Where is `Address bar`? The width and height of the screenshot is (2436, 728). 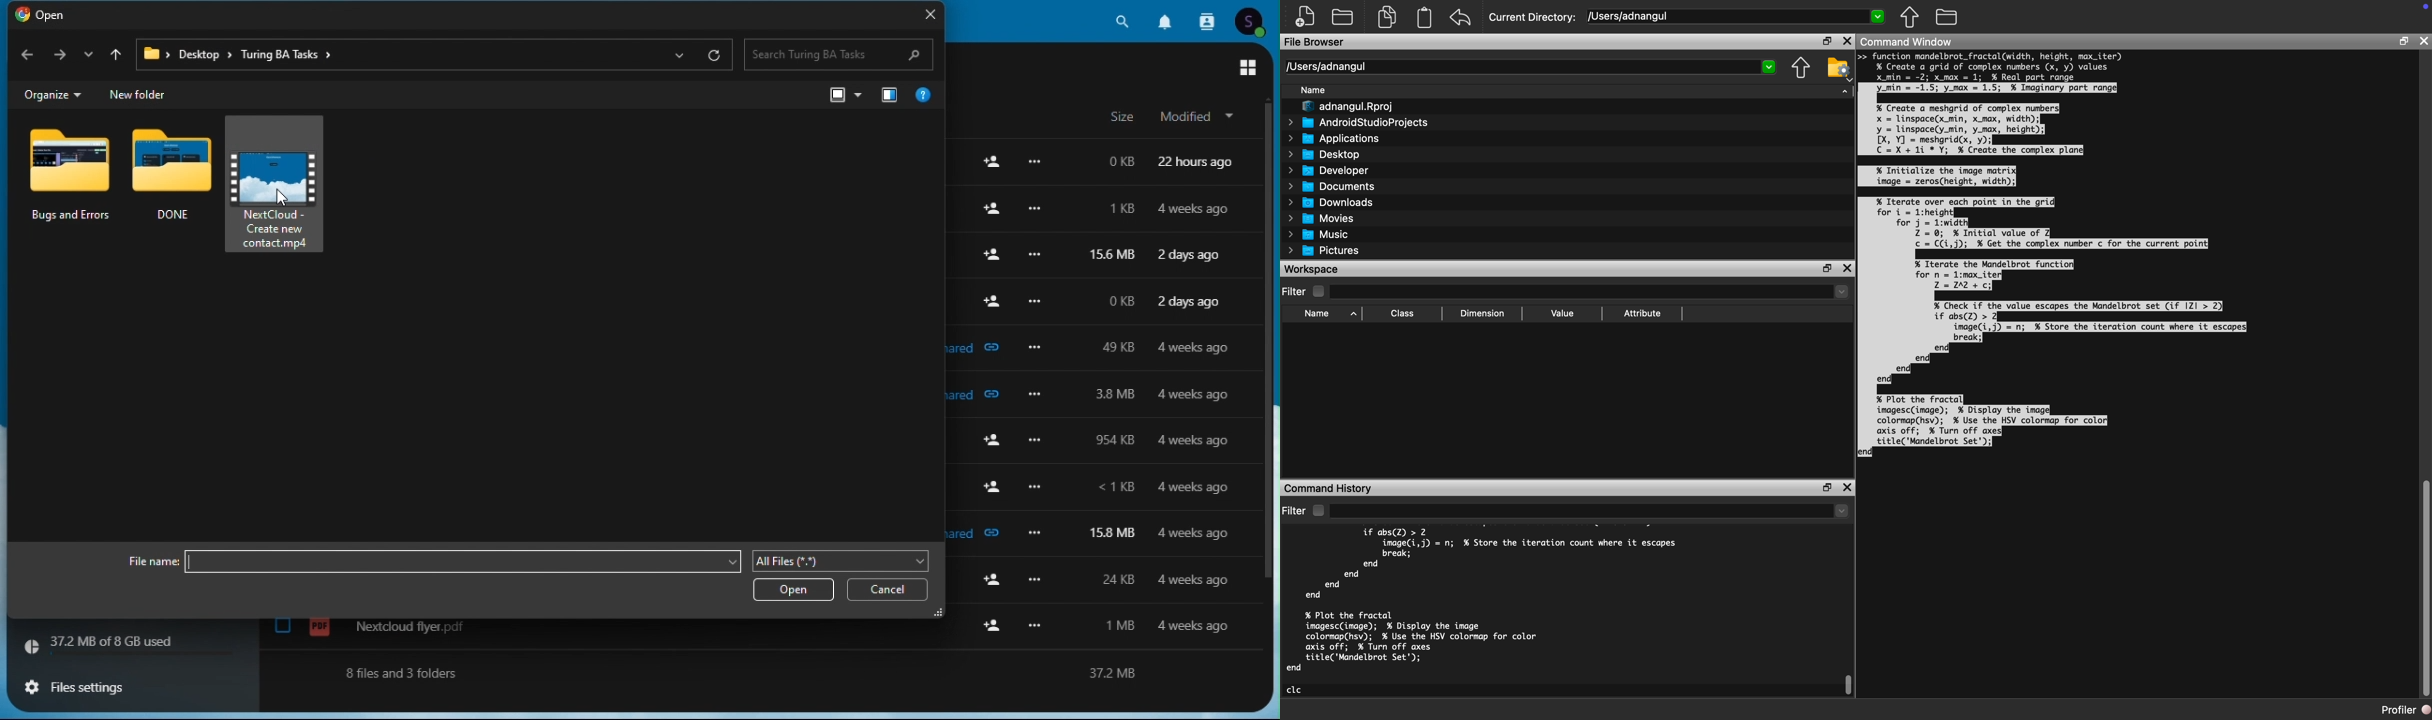
Address bar is located at coordinates (394, 52).